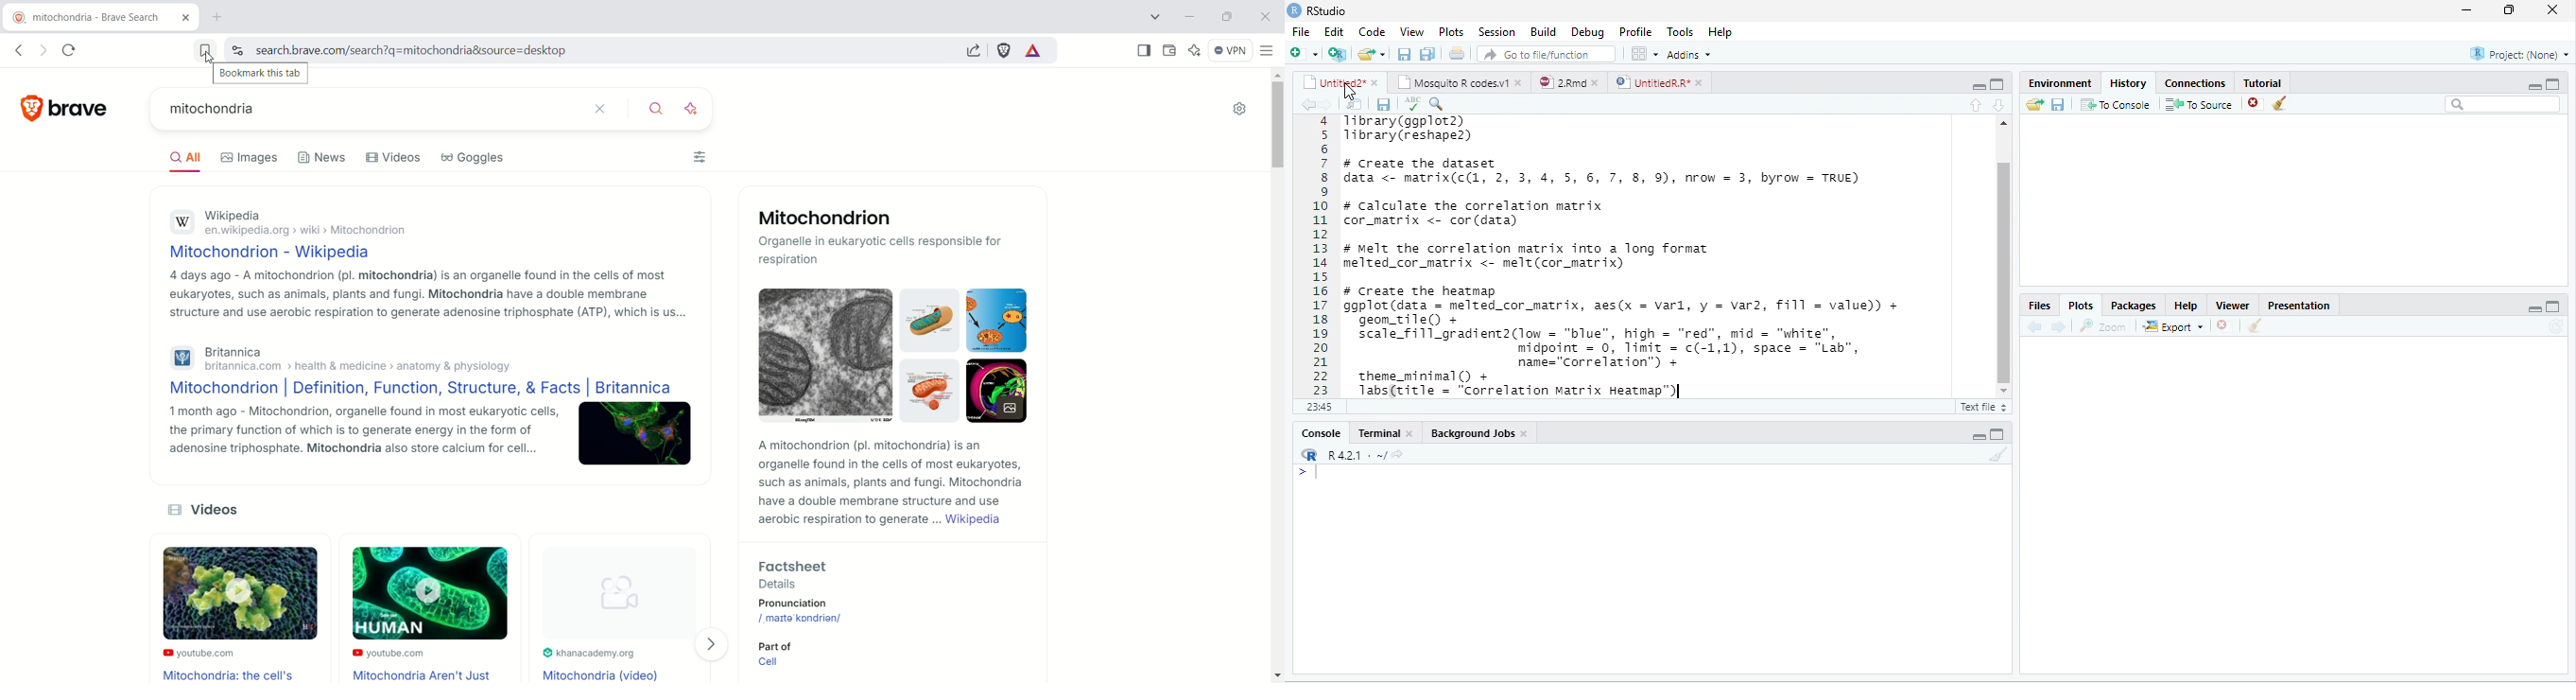 This screenshot has height=700, width=2576. Describe the element at coordinates (1564, 81) in the screenshot. I see `2Rnd` at that location.